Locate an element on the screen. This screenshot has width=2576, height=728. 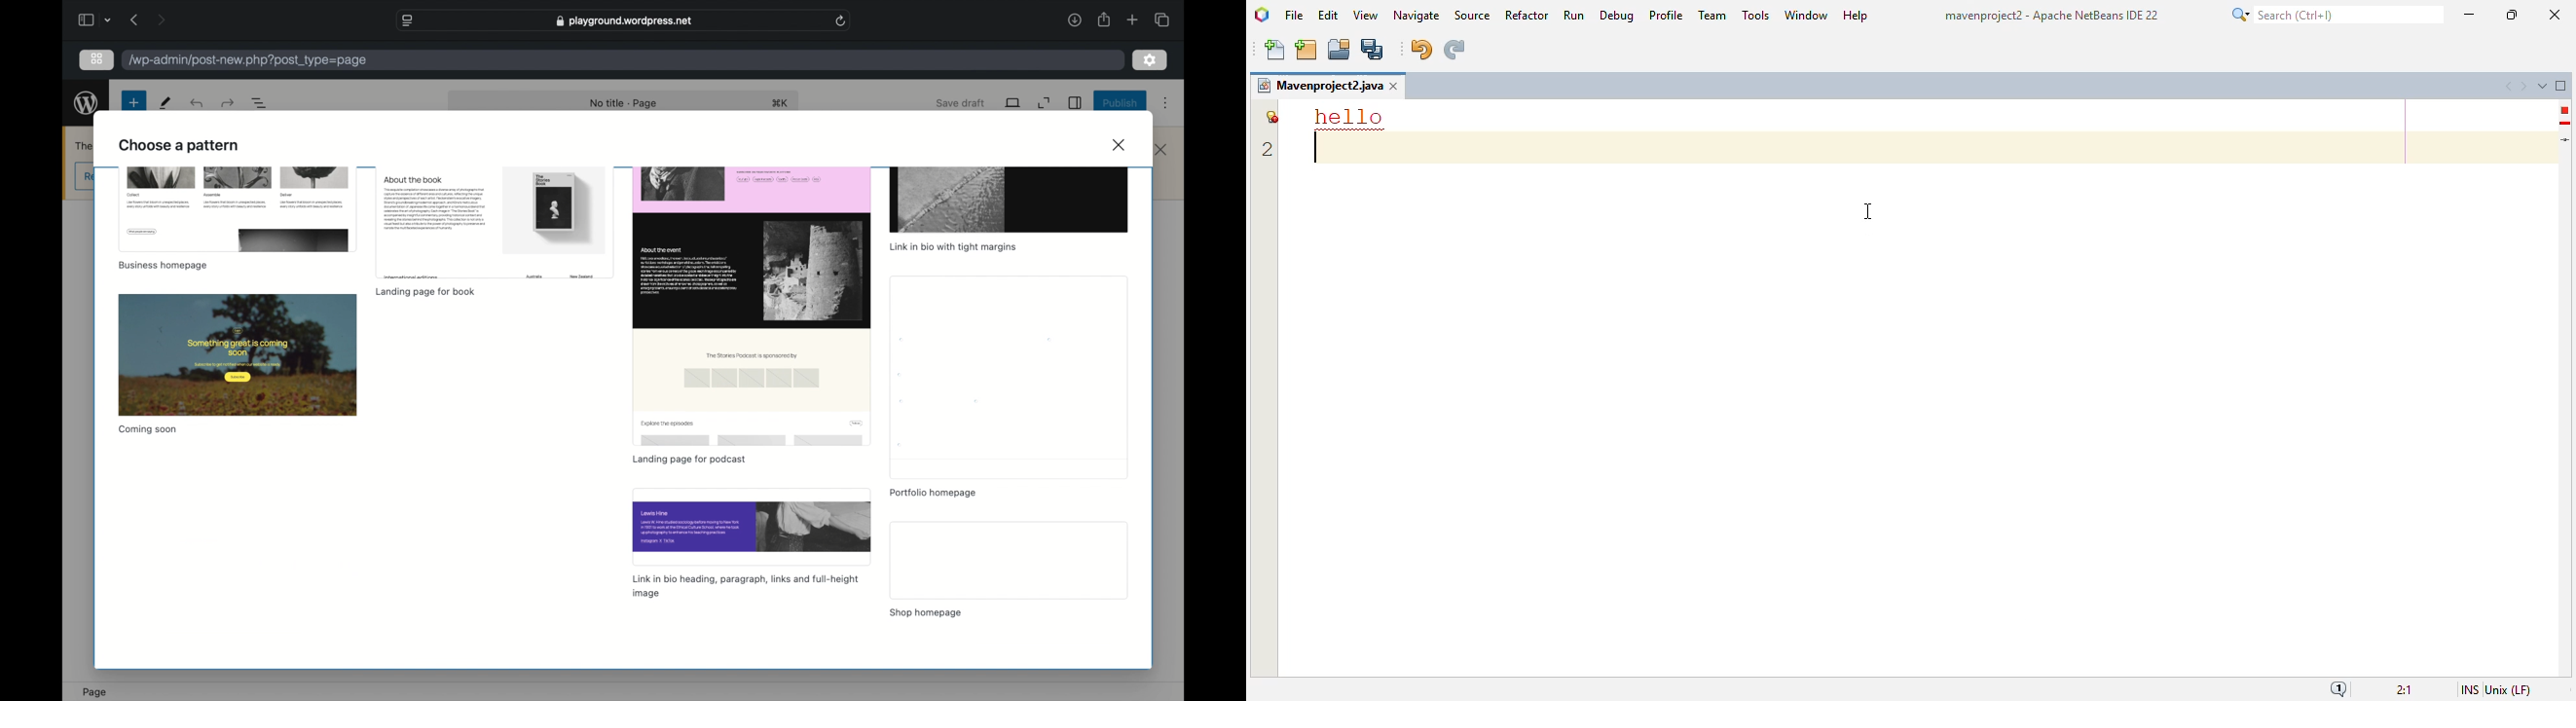
coming soon is located at coordinates (148, 429).